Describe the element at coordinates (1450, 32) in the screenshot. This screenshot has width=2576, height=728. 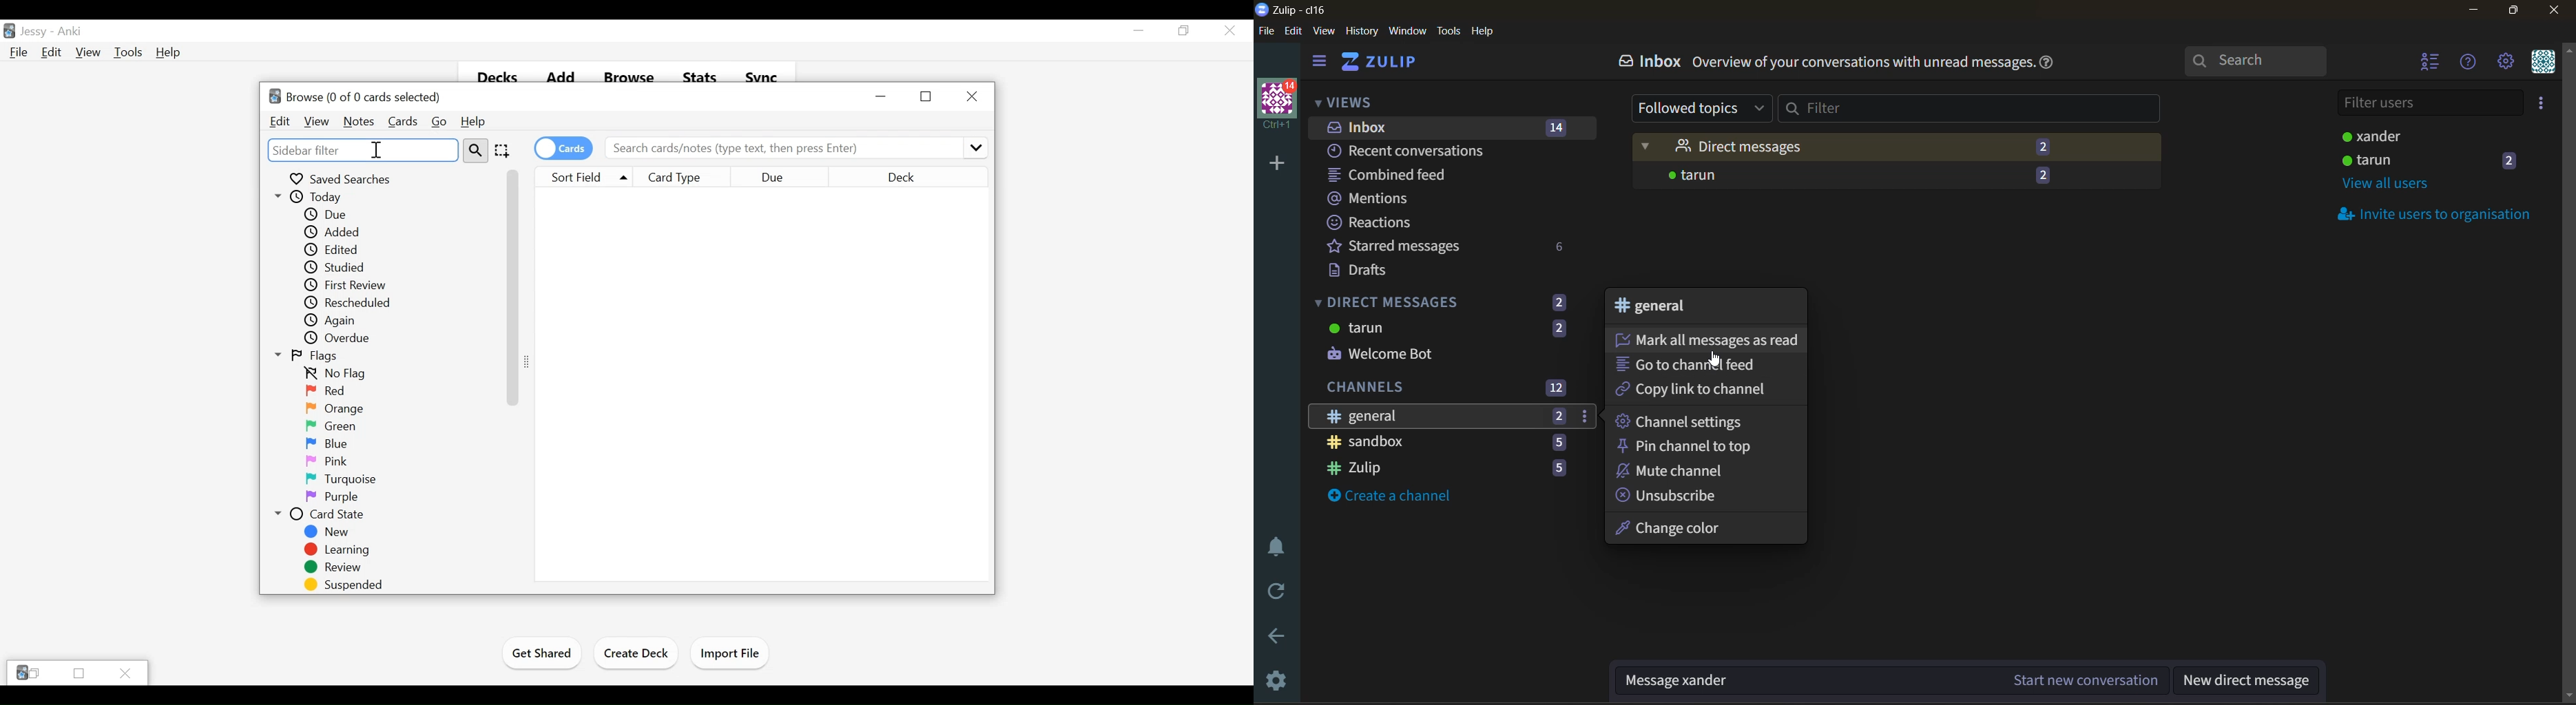
I see `tools` at that location.